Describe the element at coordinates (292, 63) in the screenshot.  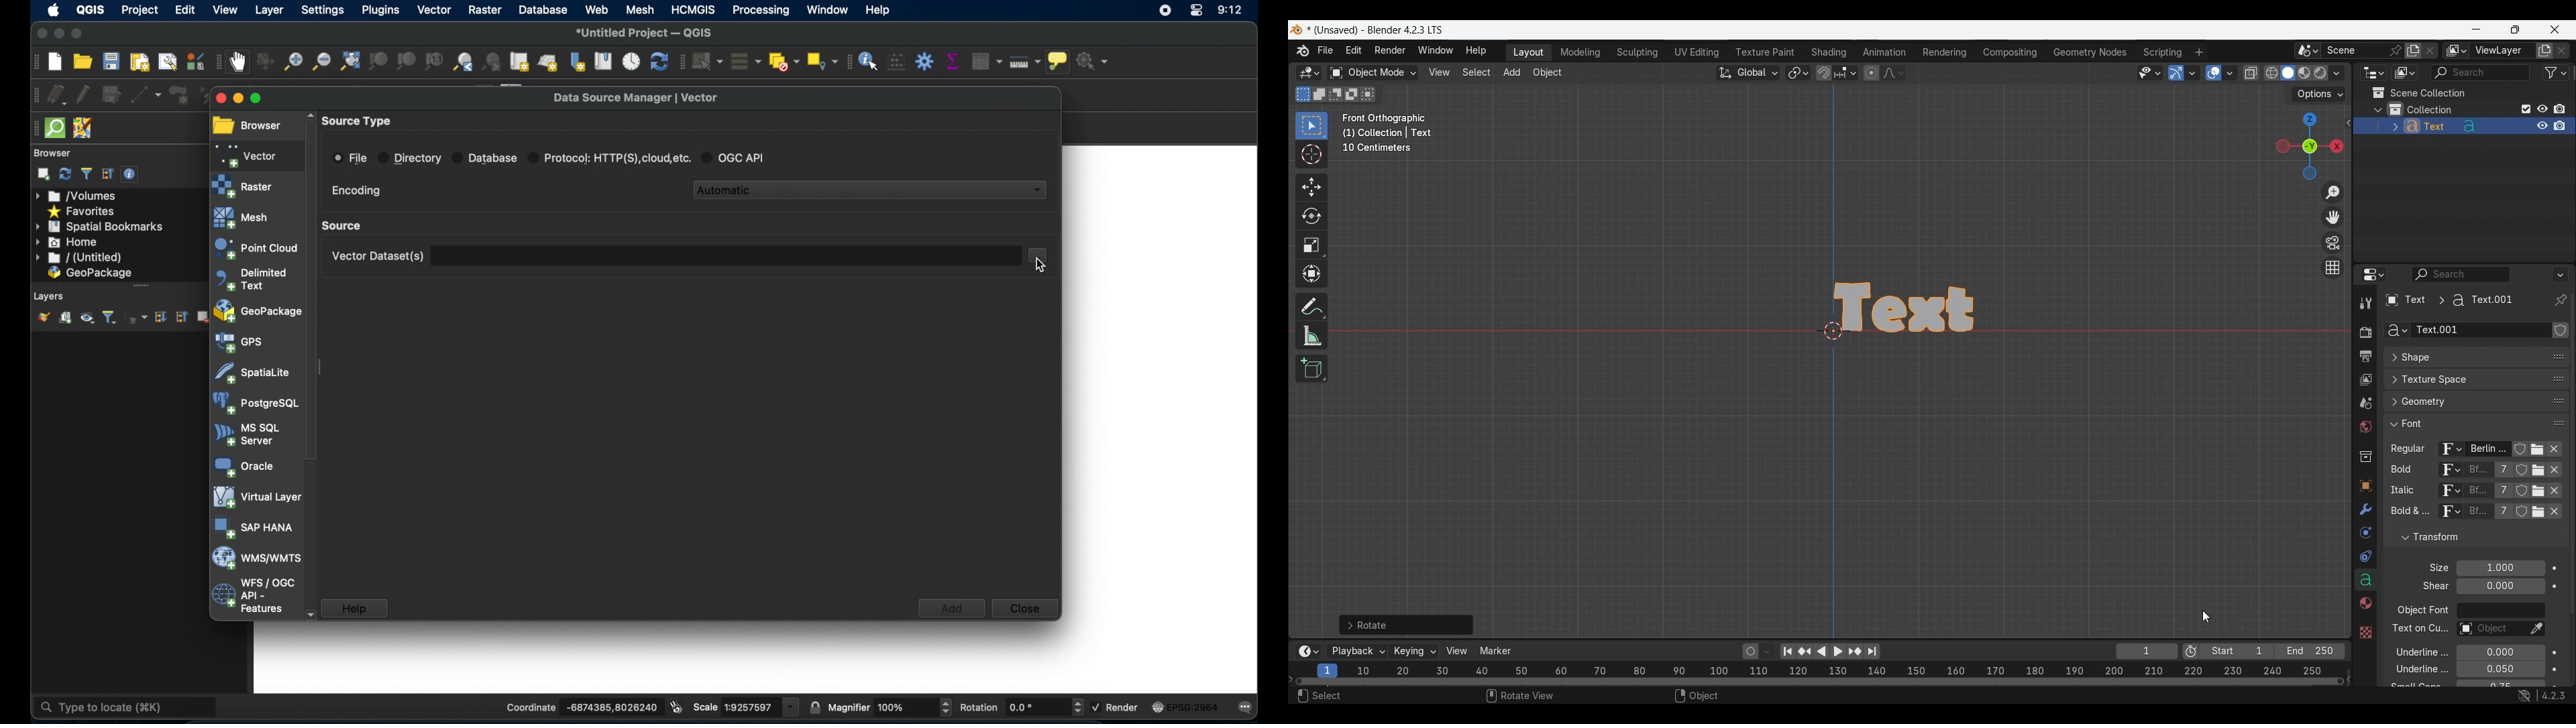
I see `zoom in` at that location.